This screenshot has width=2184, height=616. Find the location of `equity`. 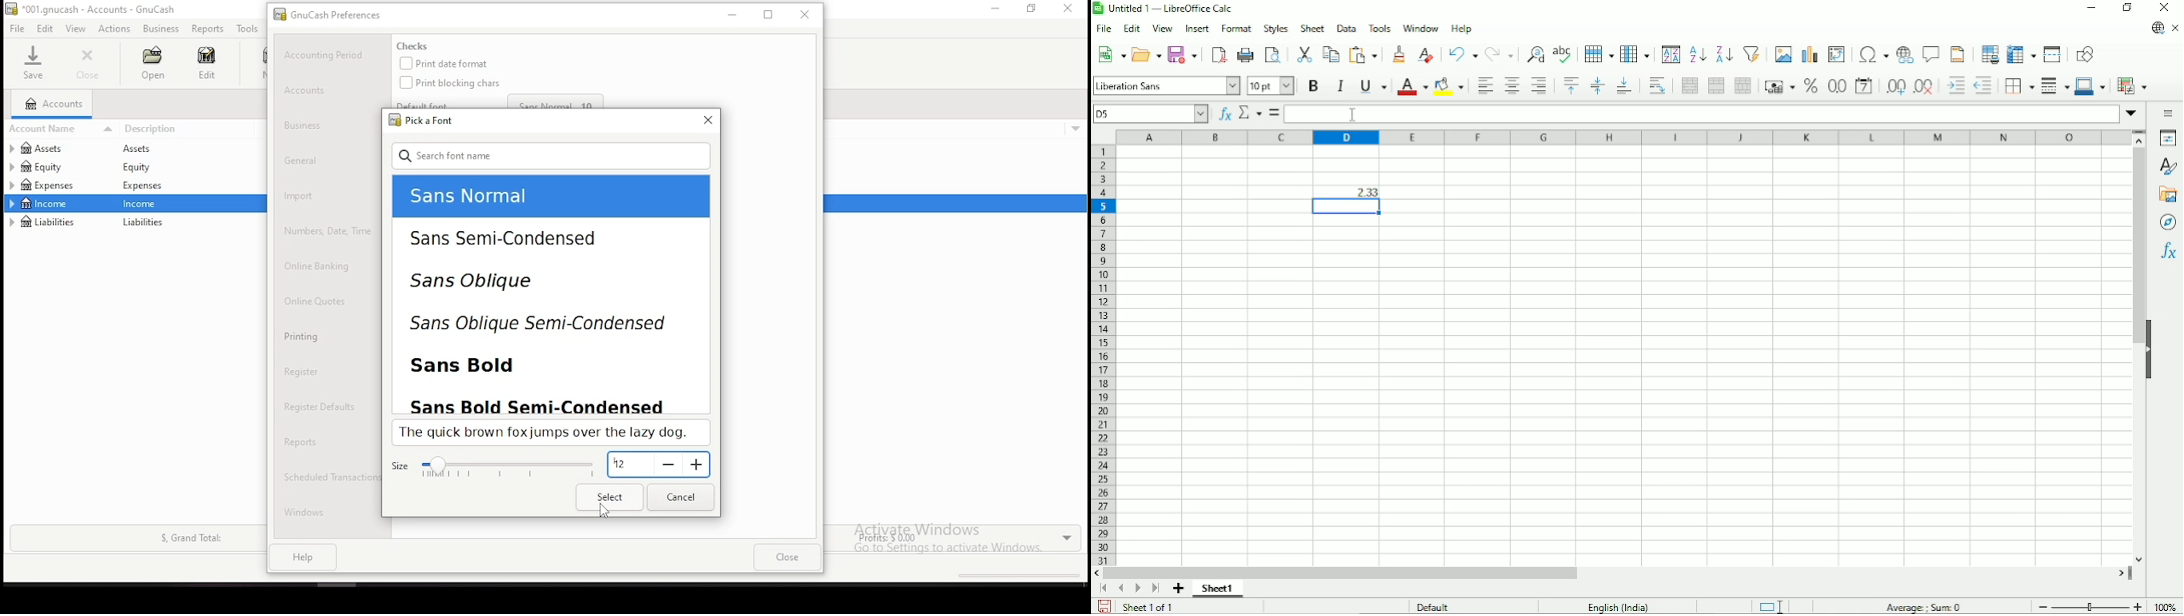

equity is located at coordinates (42, 166).